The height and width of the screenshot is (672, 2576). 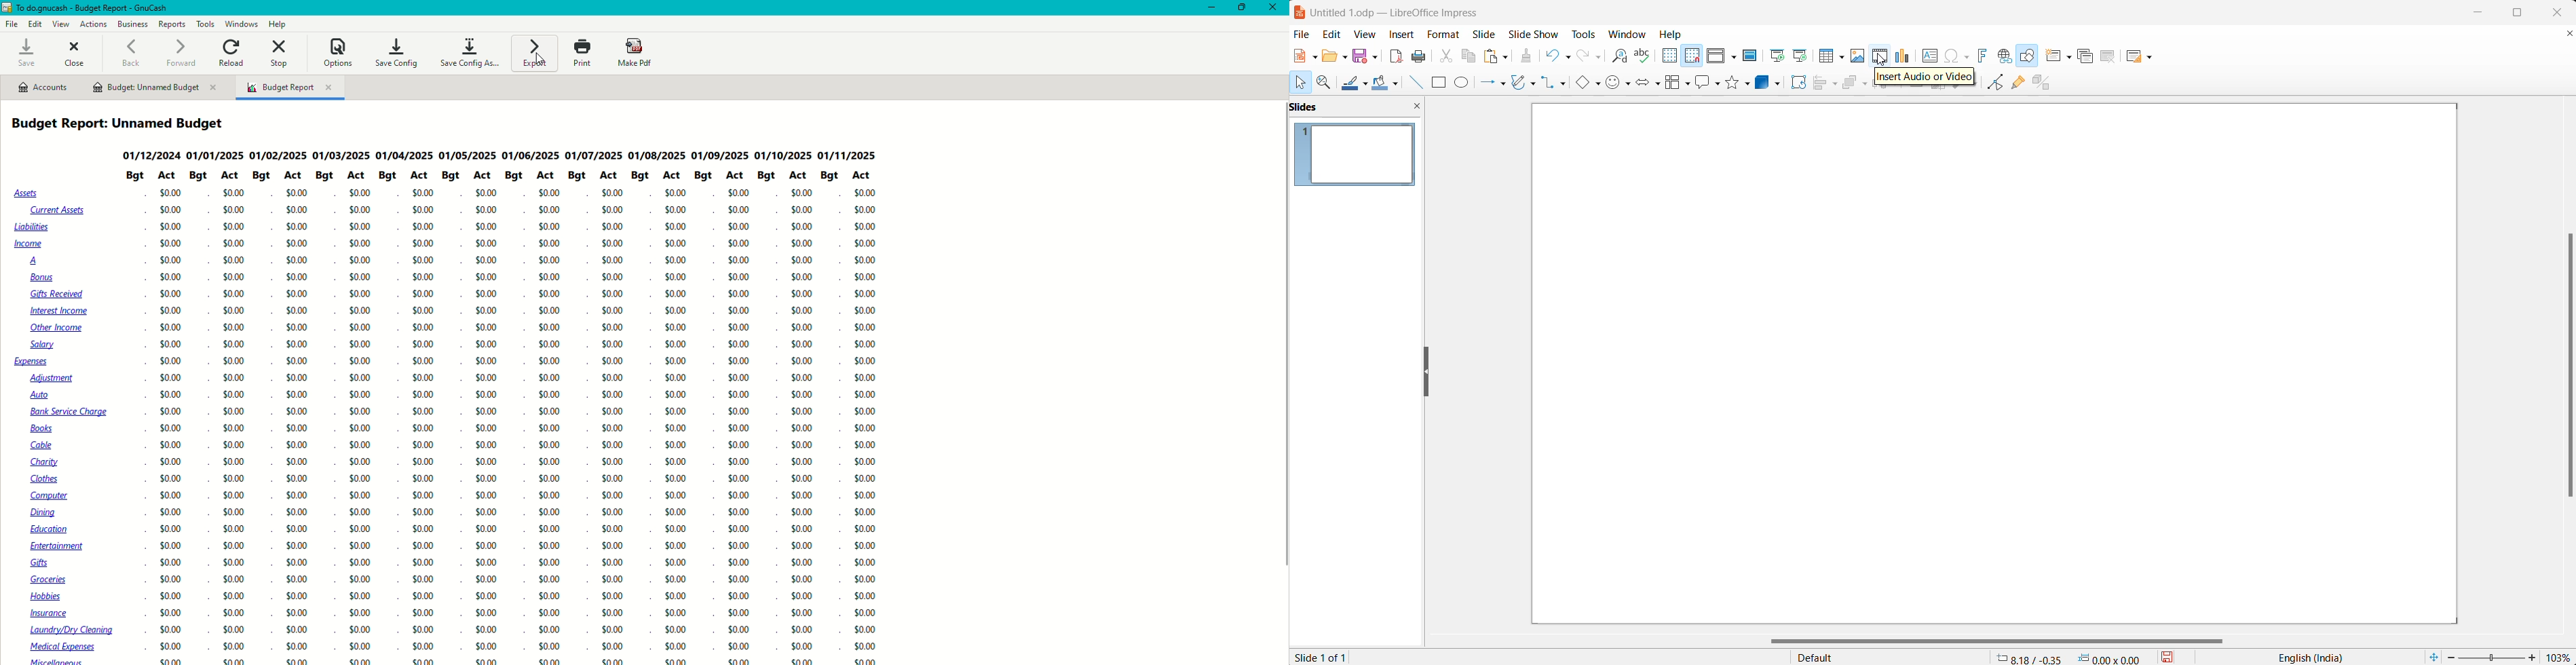 What do you see at coordinates (423, 412) in the screenshot?
I see `$0.00` at bounding box center [423, 412].